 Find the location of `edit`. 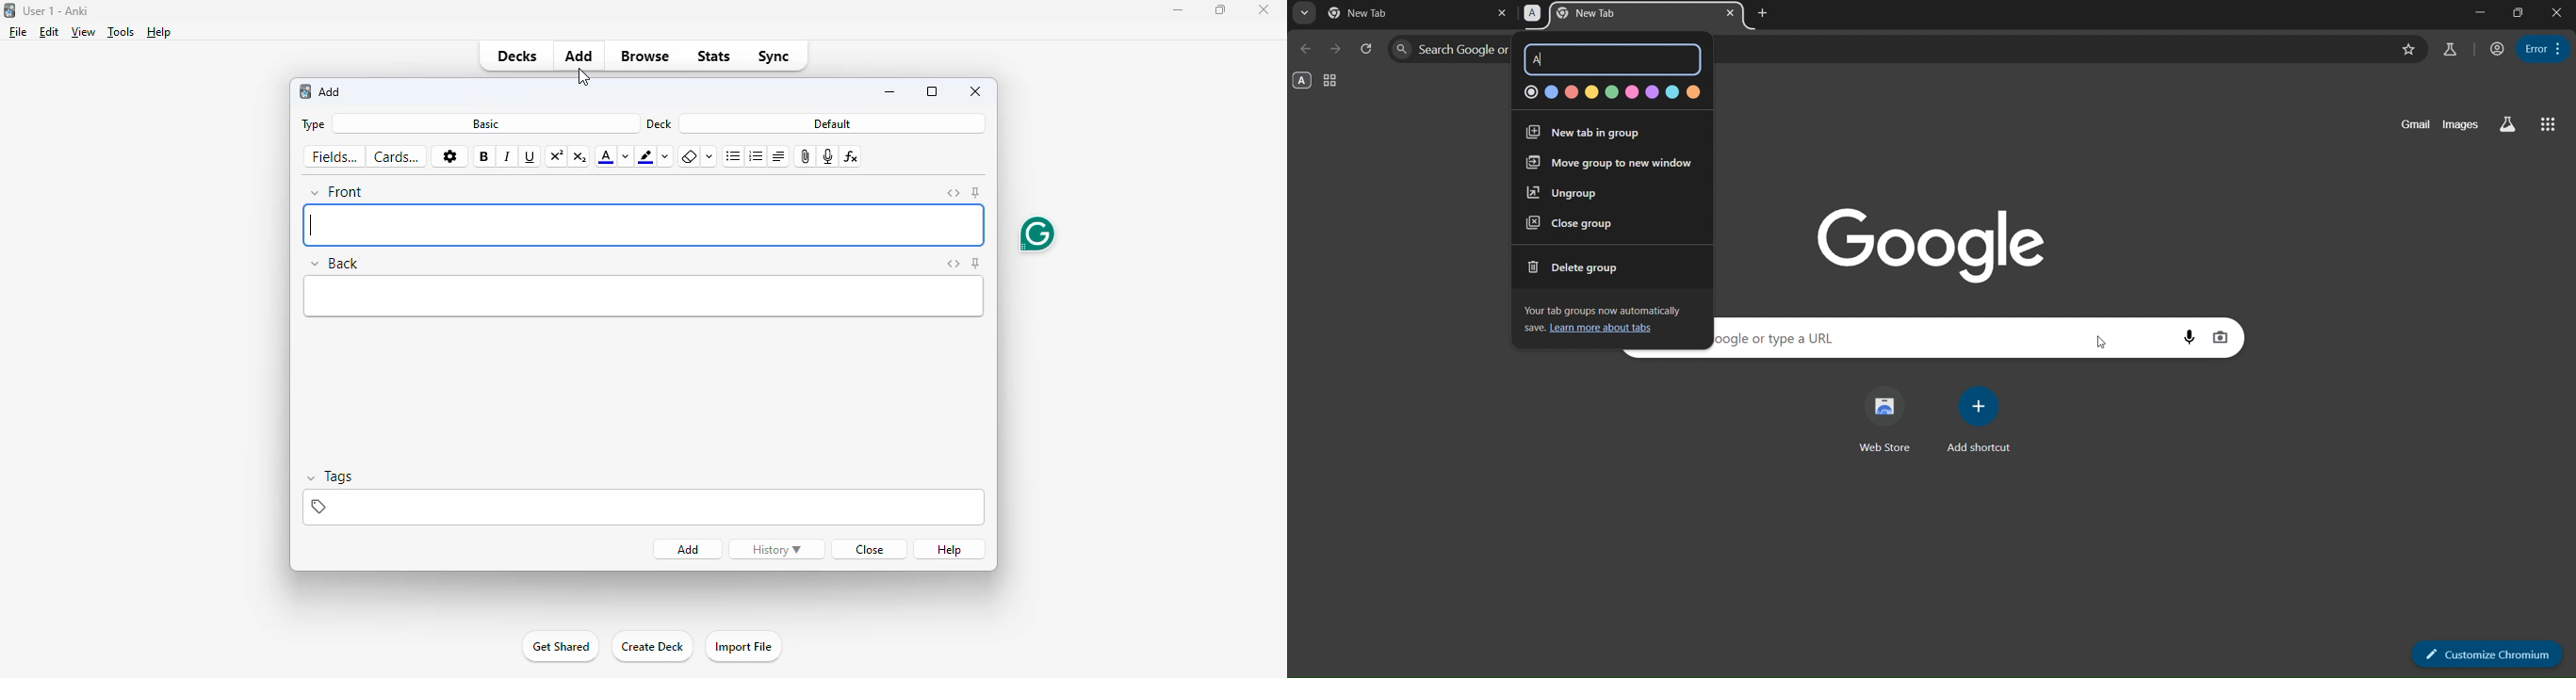

edit is located at coordinates (49, 32).